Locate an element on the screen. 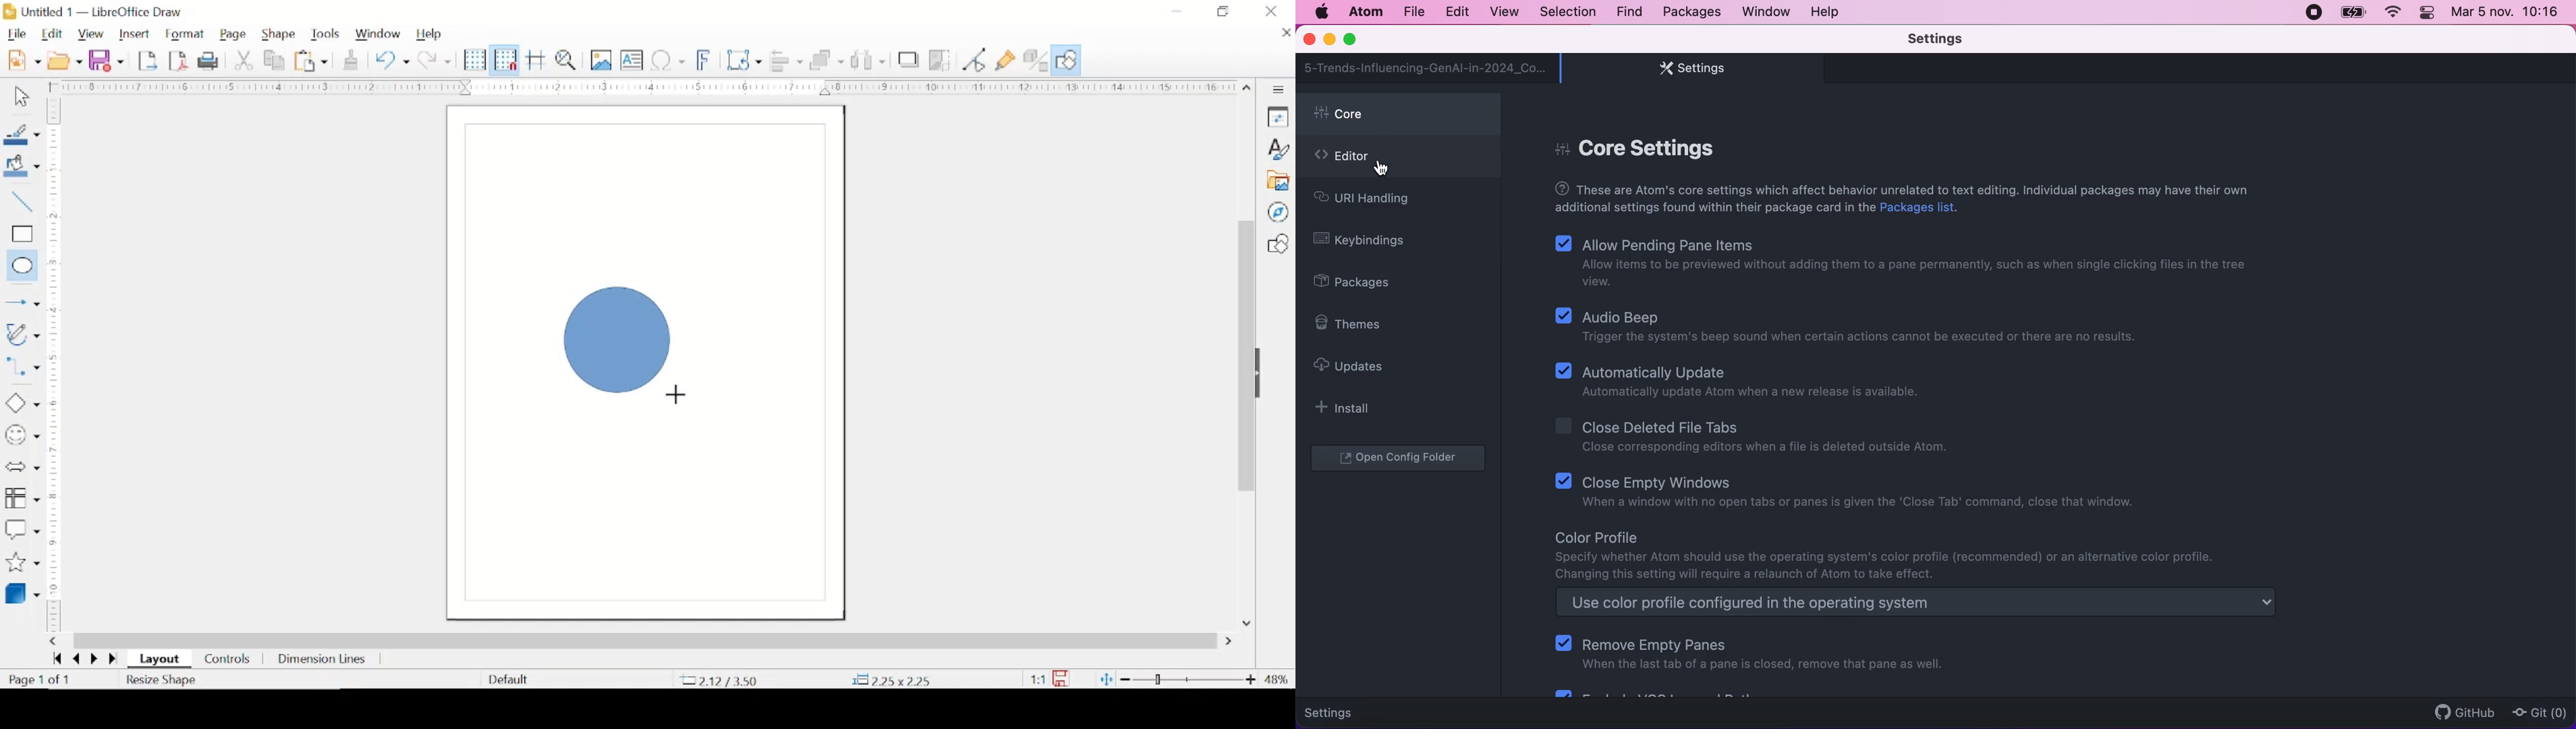 The image size is (2576, 756). ellipse is located at coordinates (20, 265).